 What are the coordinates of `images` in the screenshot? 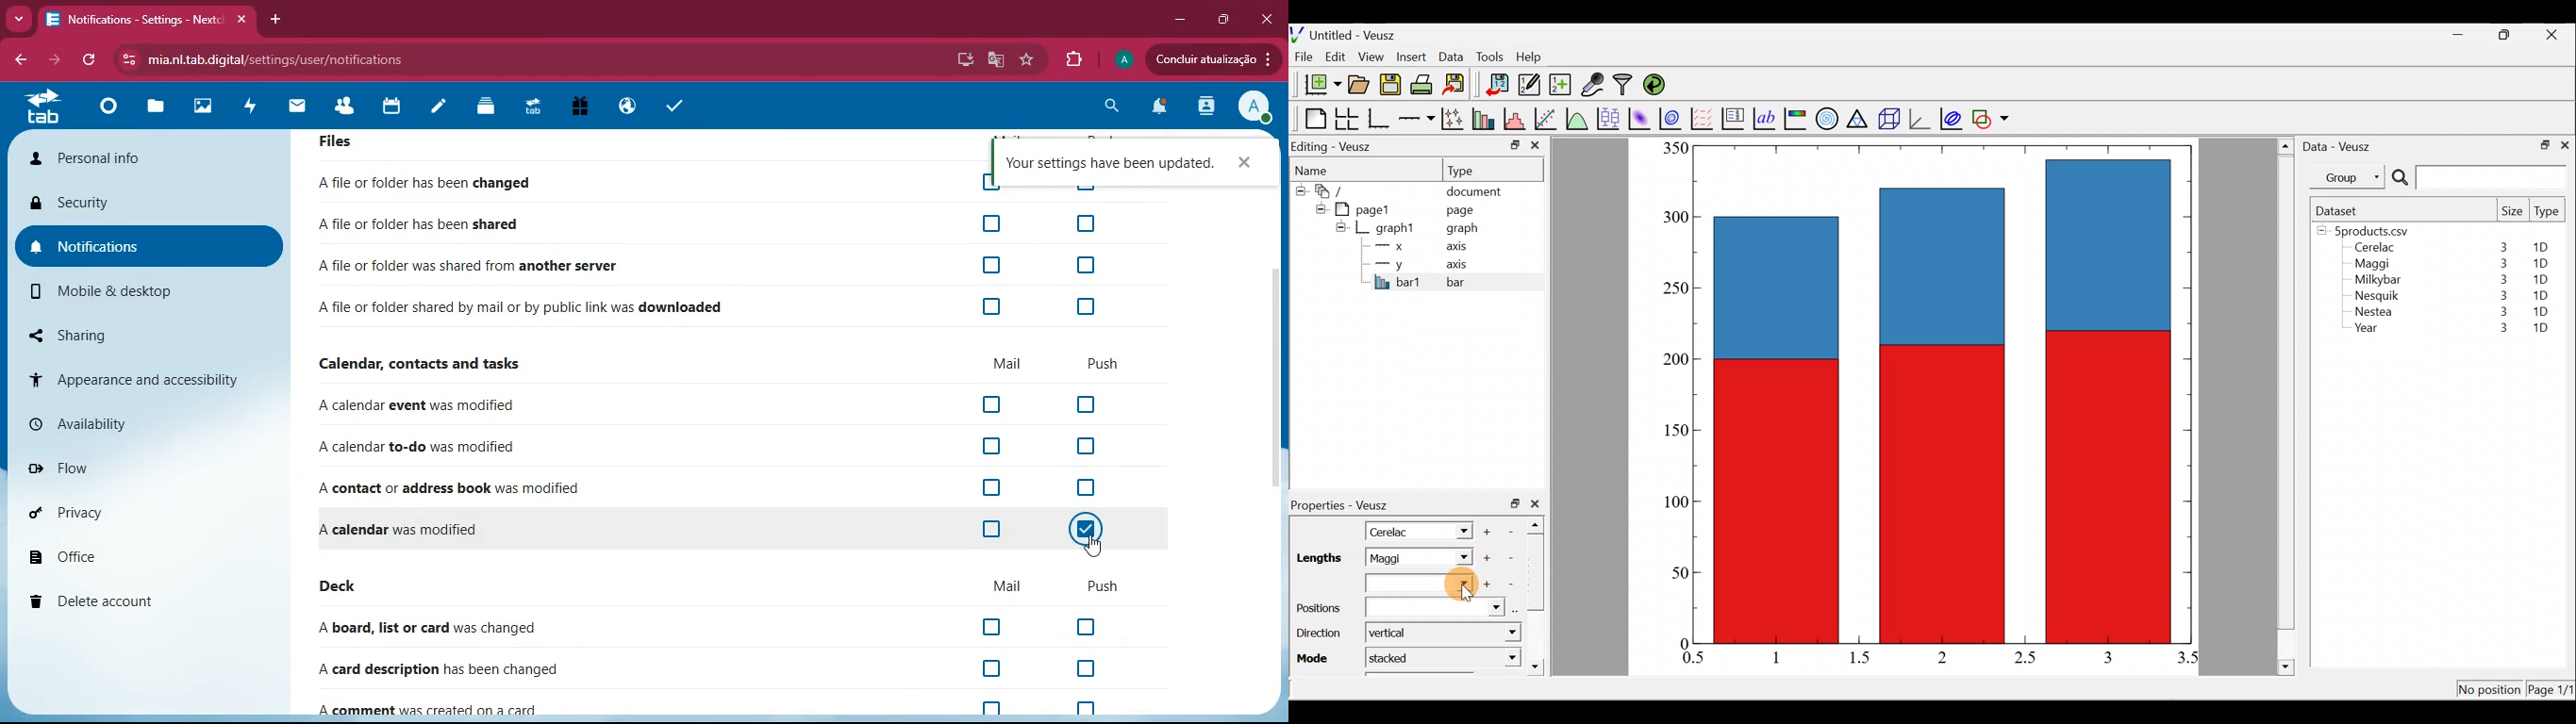 It's located at (209, 108).